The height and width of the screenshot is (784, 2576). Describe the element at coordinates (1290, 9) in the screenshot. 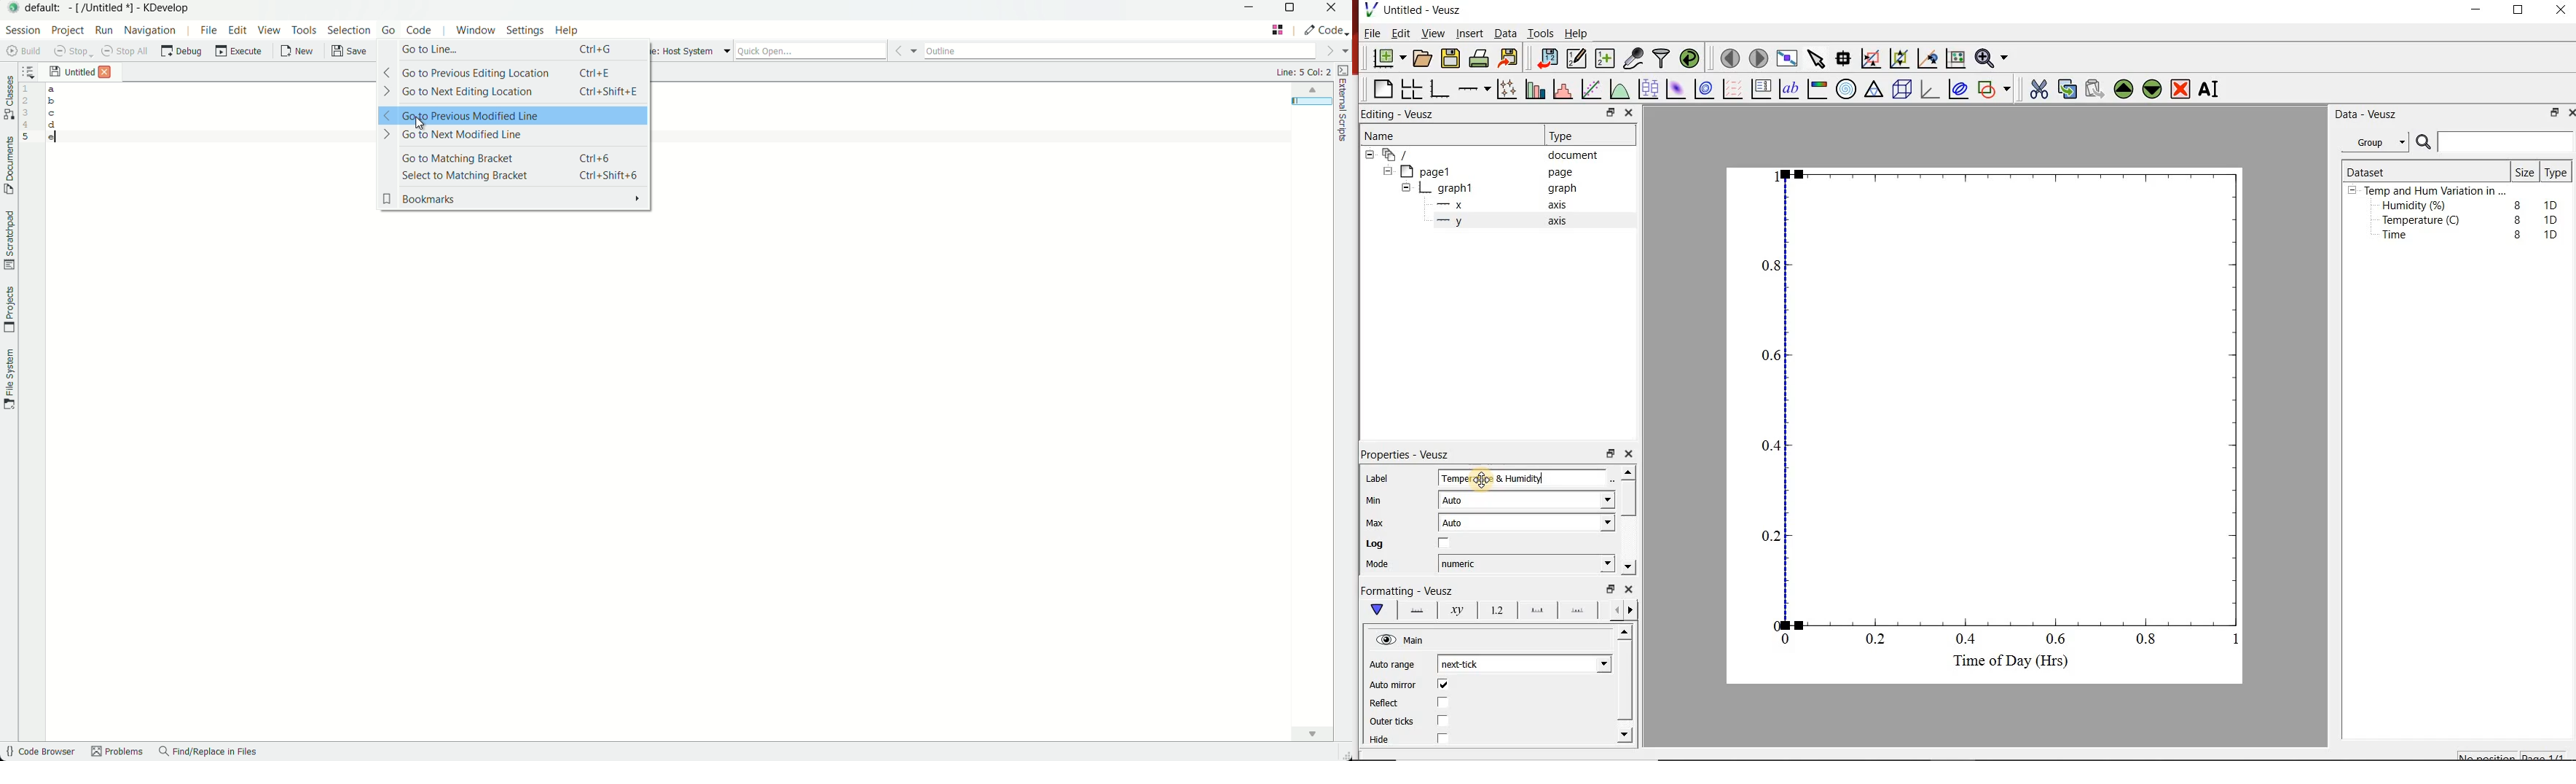

I see `maximize or restore` at that location.